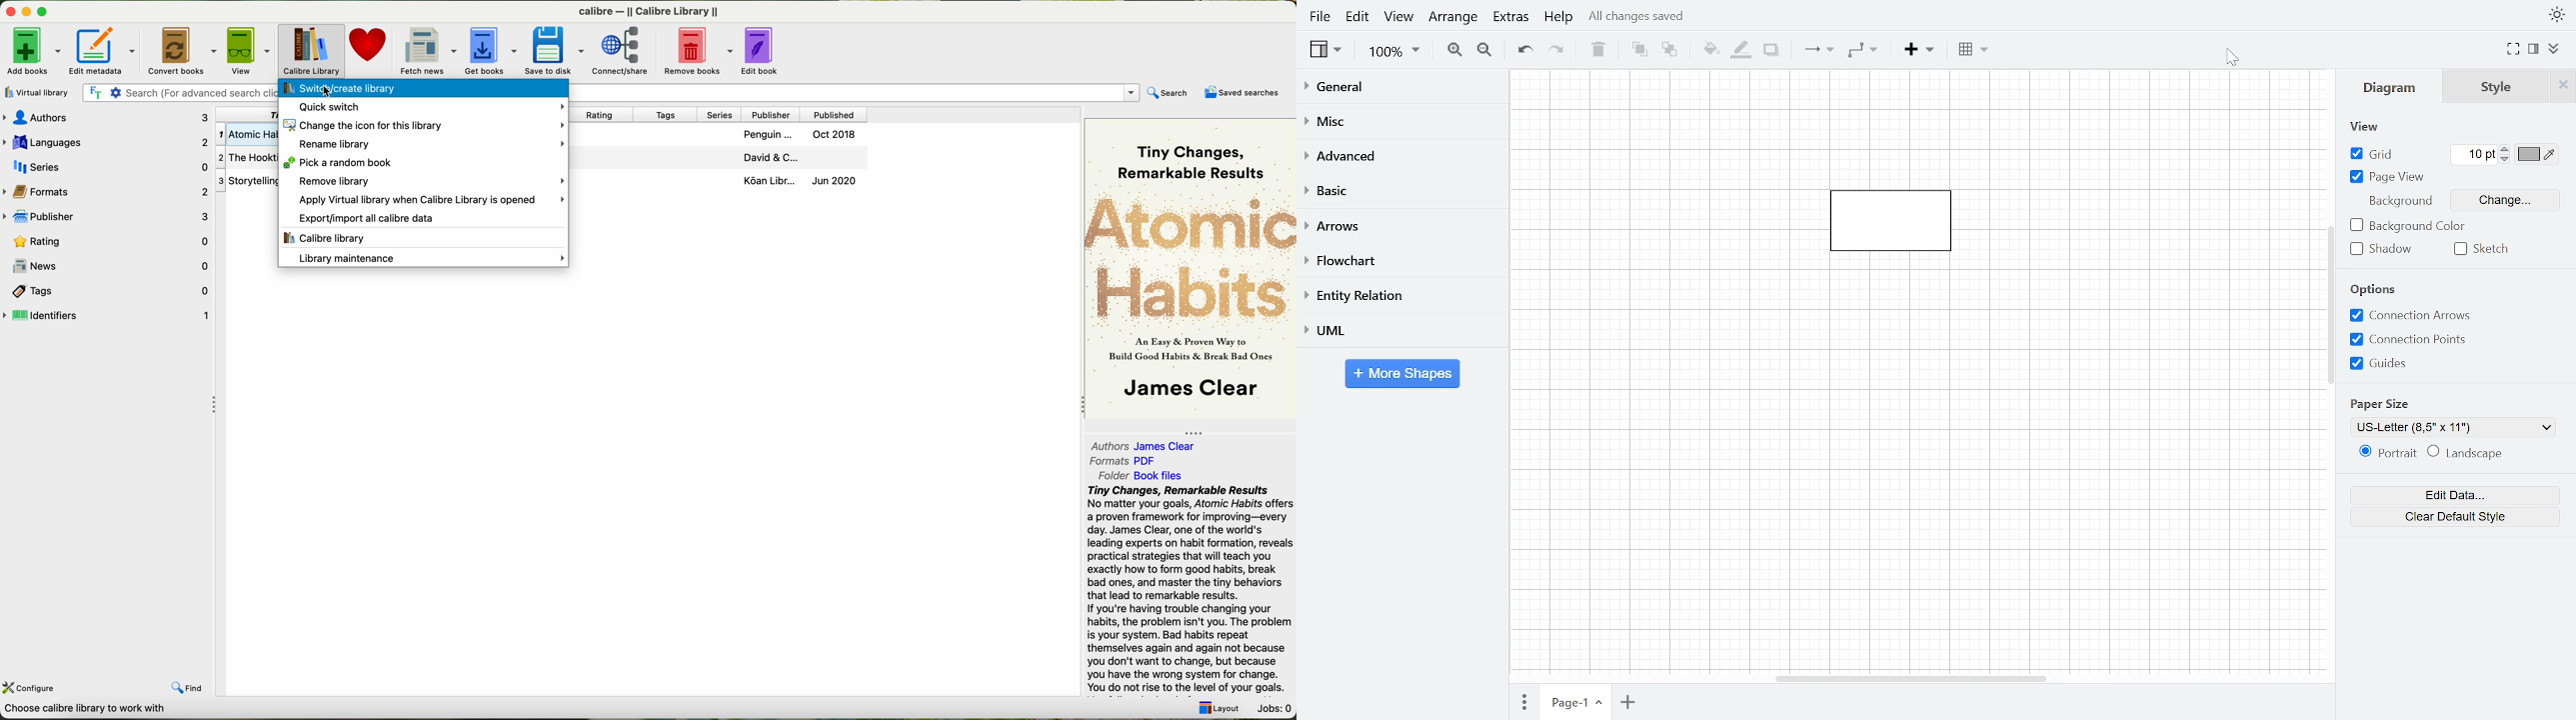 This screenshot has height=728, width=2576. What do you see at coordinates (108, 217) in the screenshot?
I see `publisher` at bounding box center [108, 217].